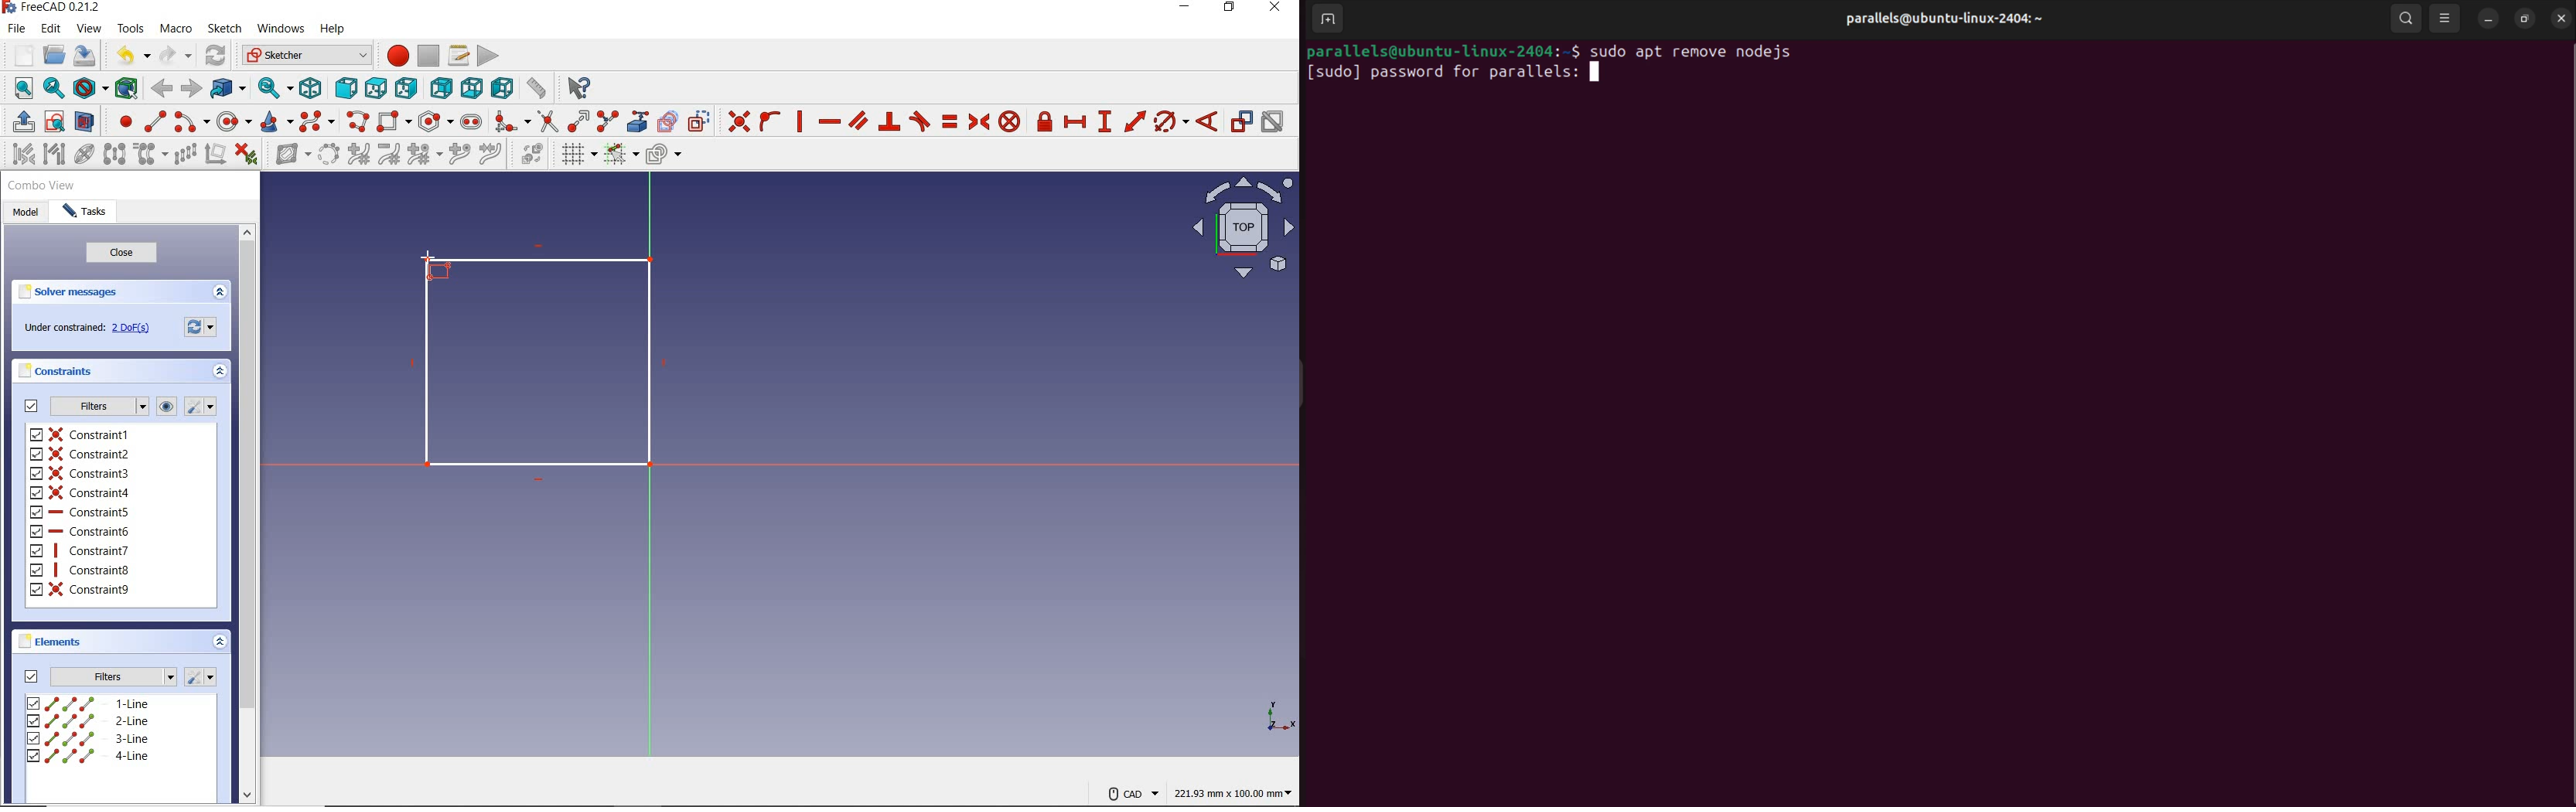  I want to click on Scrollbar, so click(2563, 394).